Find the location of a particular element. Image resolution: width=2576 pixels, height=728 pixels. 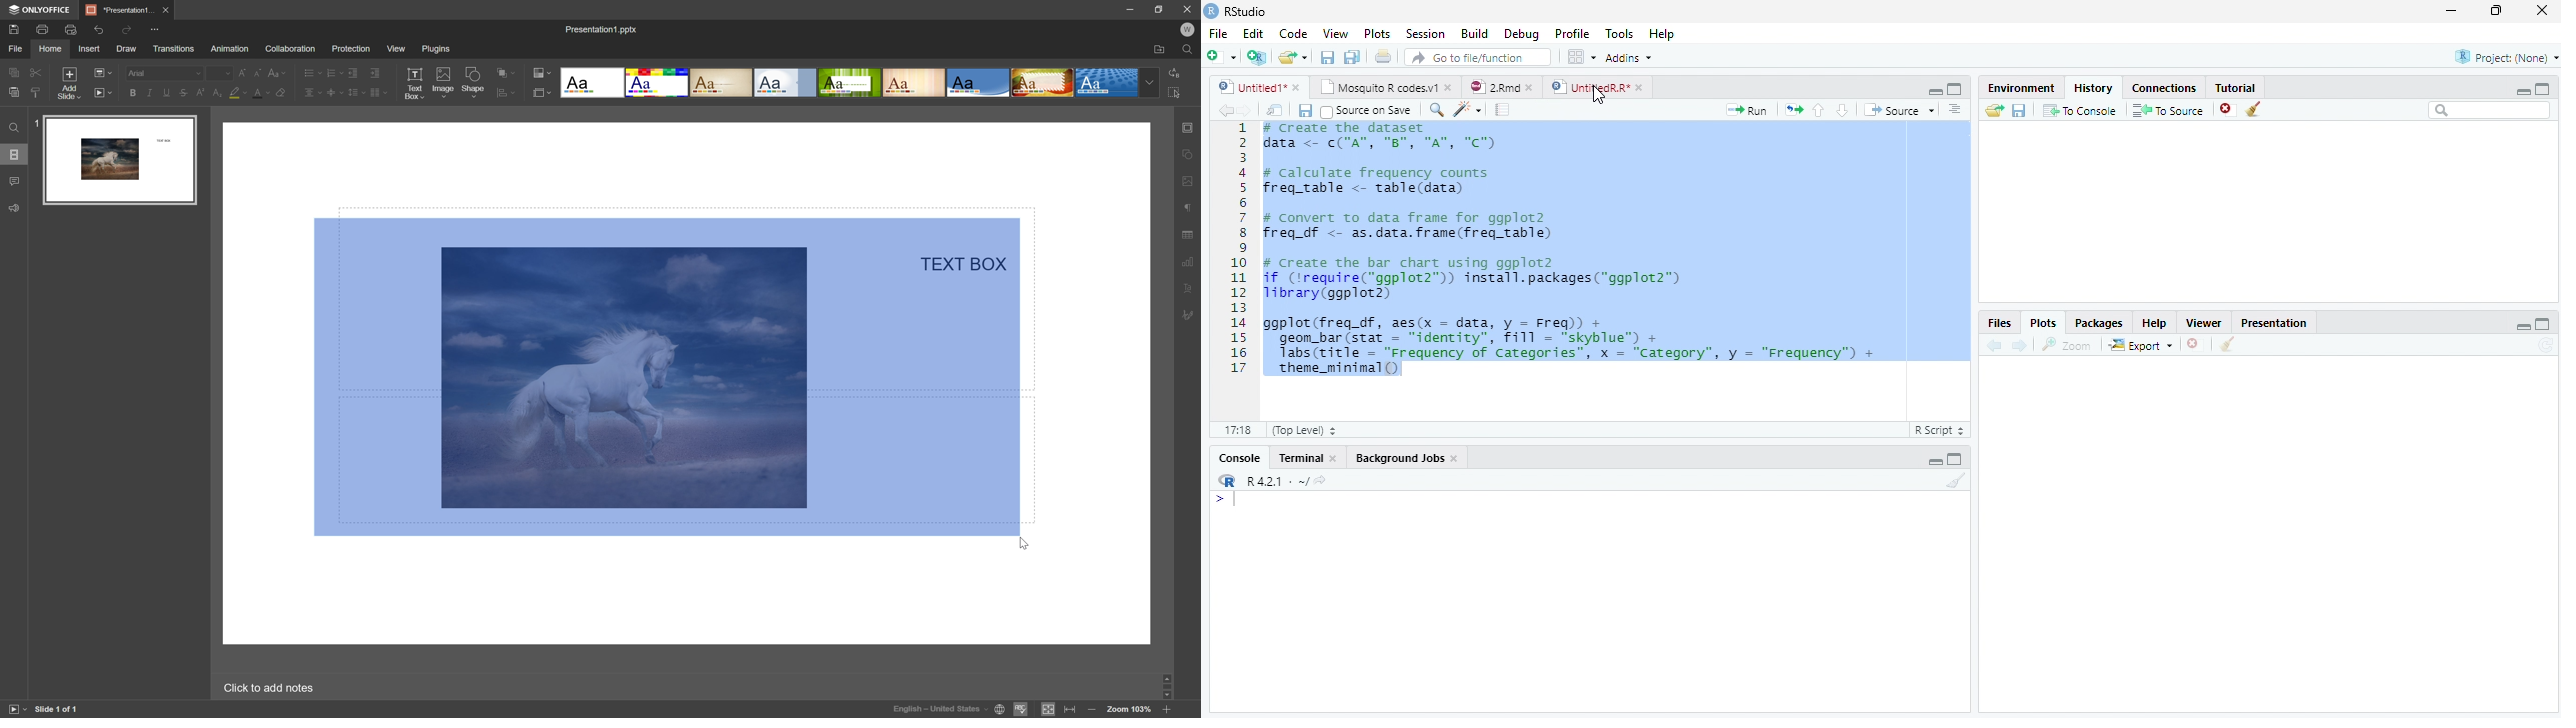

animation is located at coordinates (230, 48).